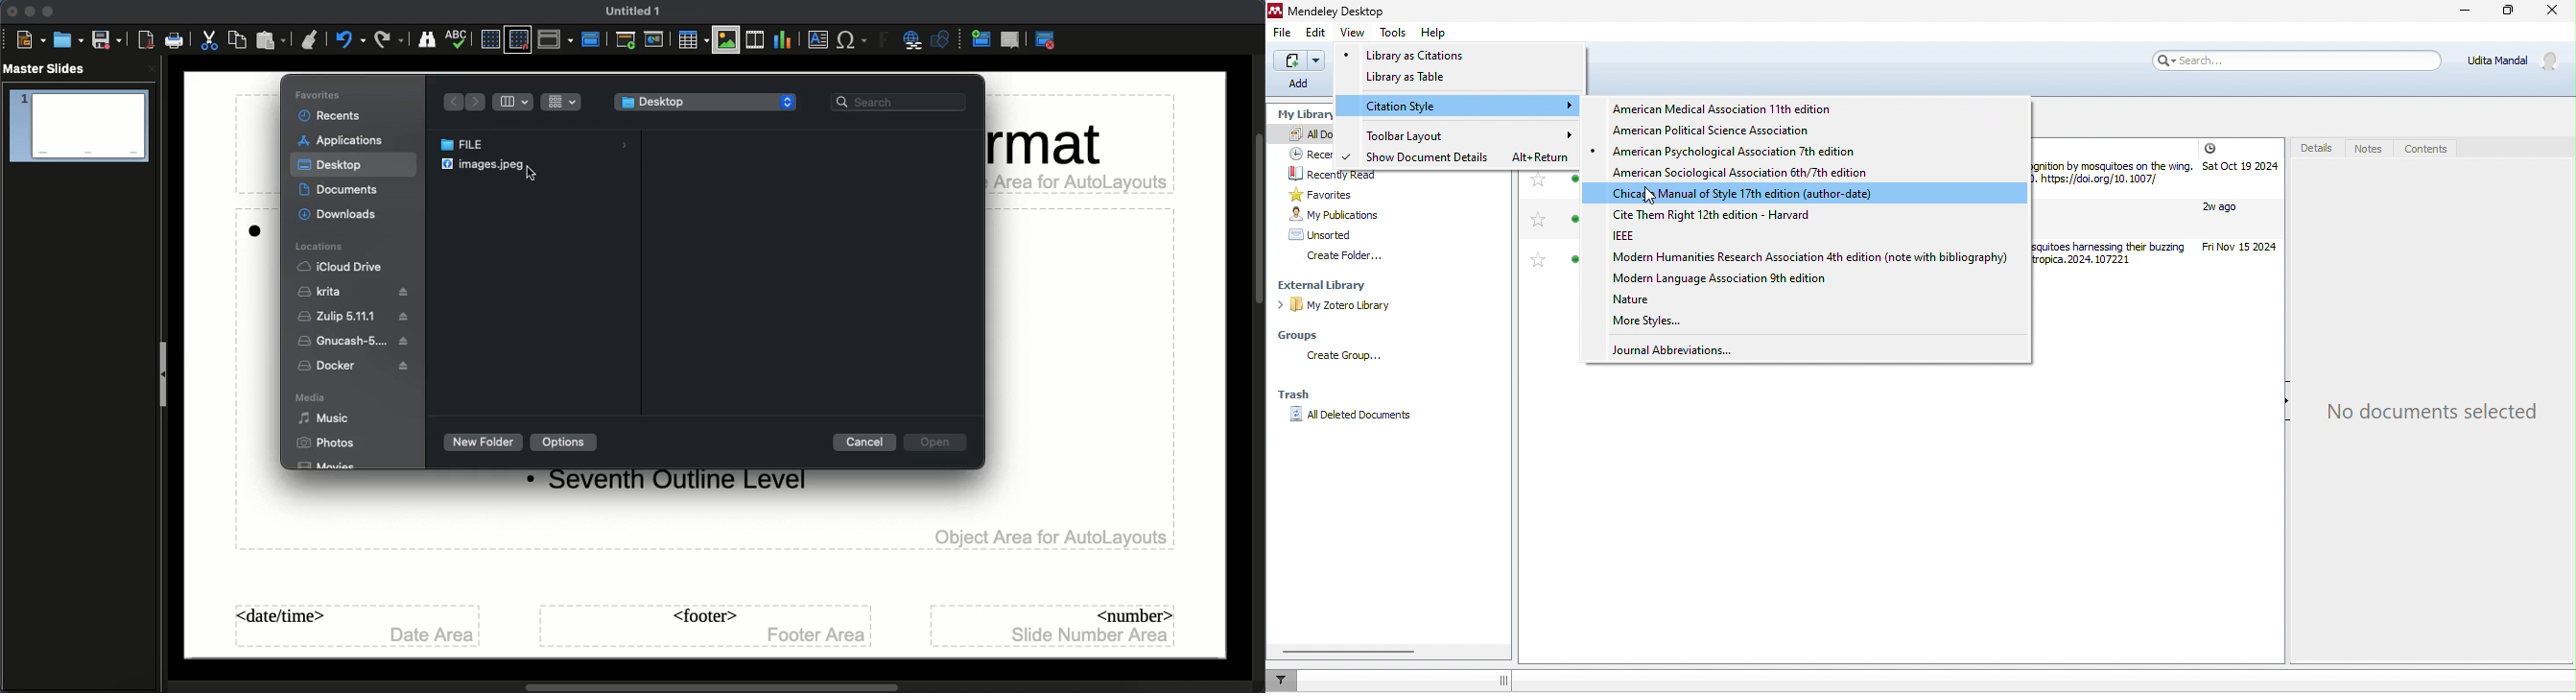 The width and height of the screenshot is (2576, 700). I want to click on Images, so click(725, 43).